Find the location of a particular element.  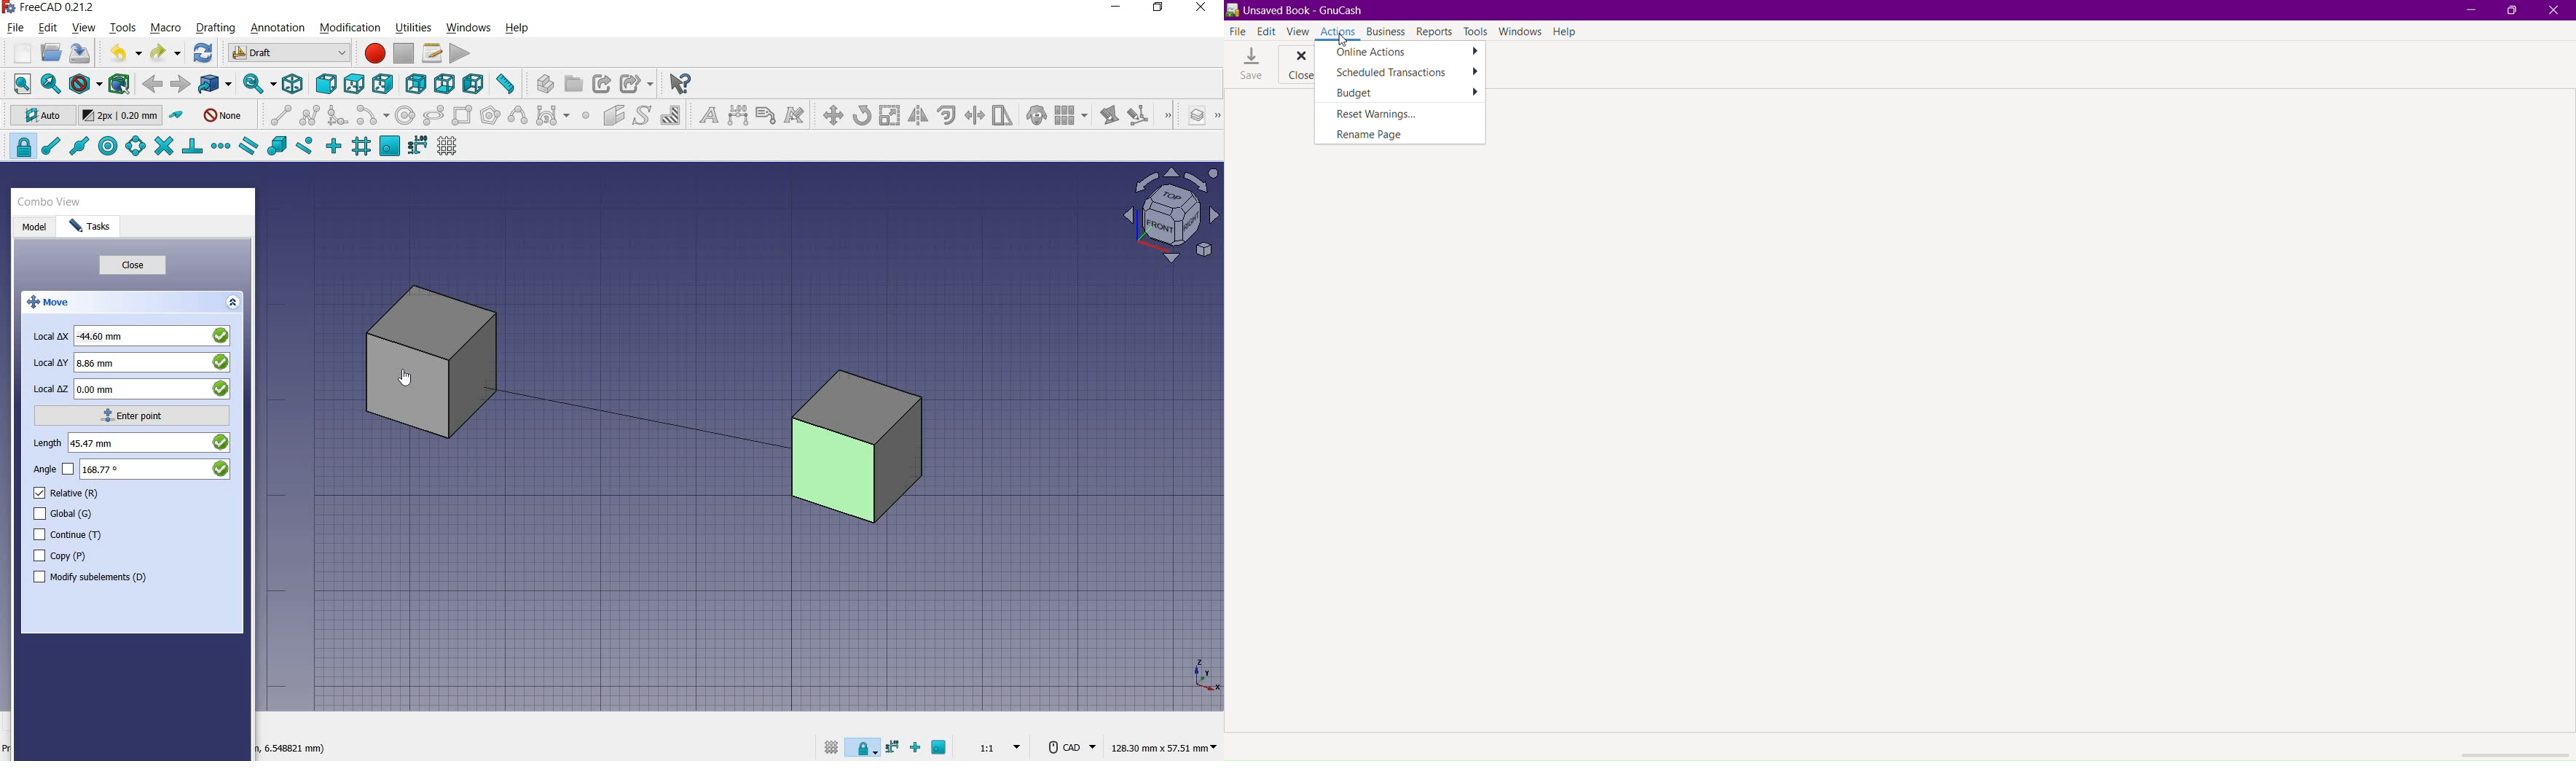

fit selection is located at coordinates (50, 83).